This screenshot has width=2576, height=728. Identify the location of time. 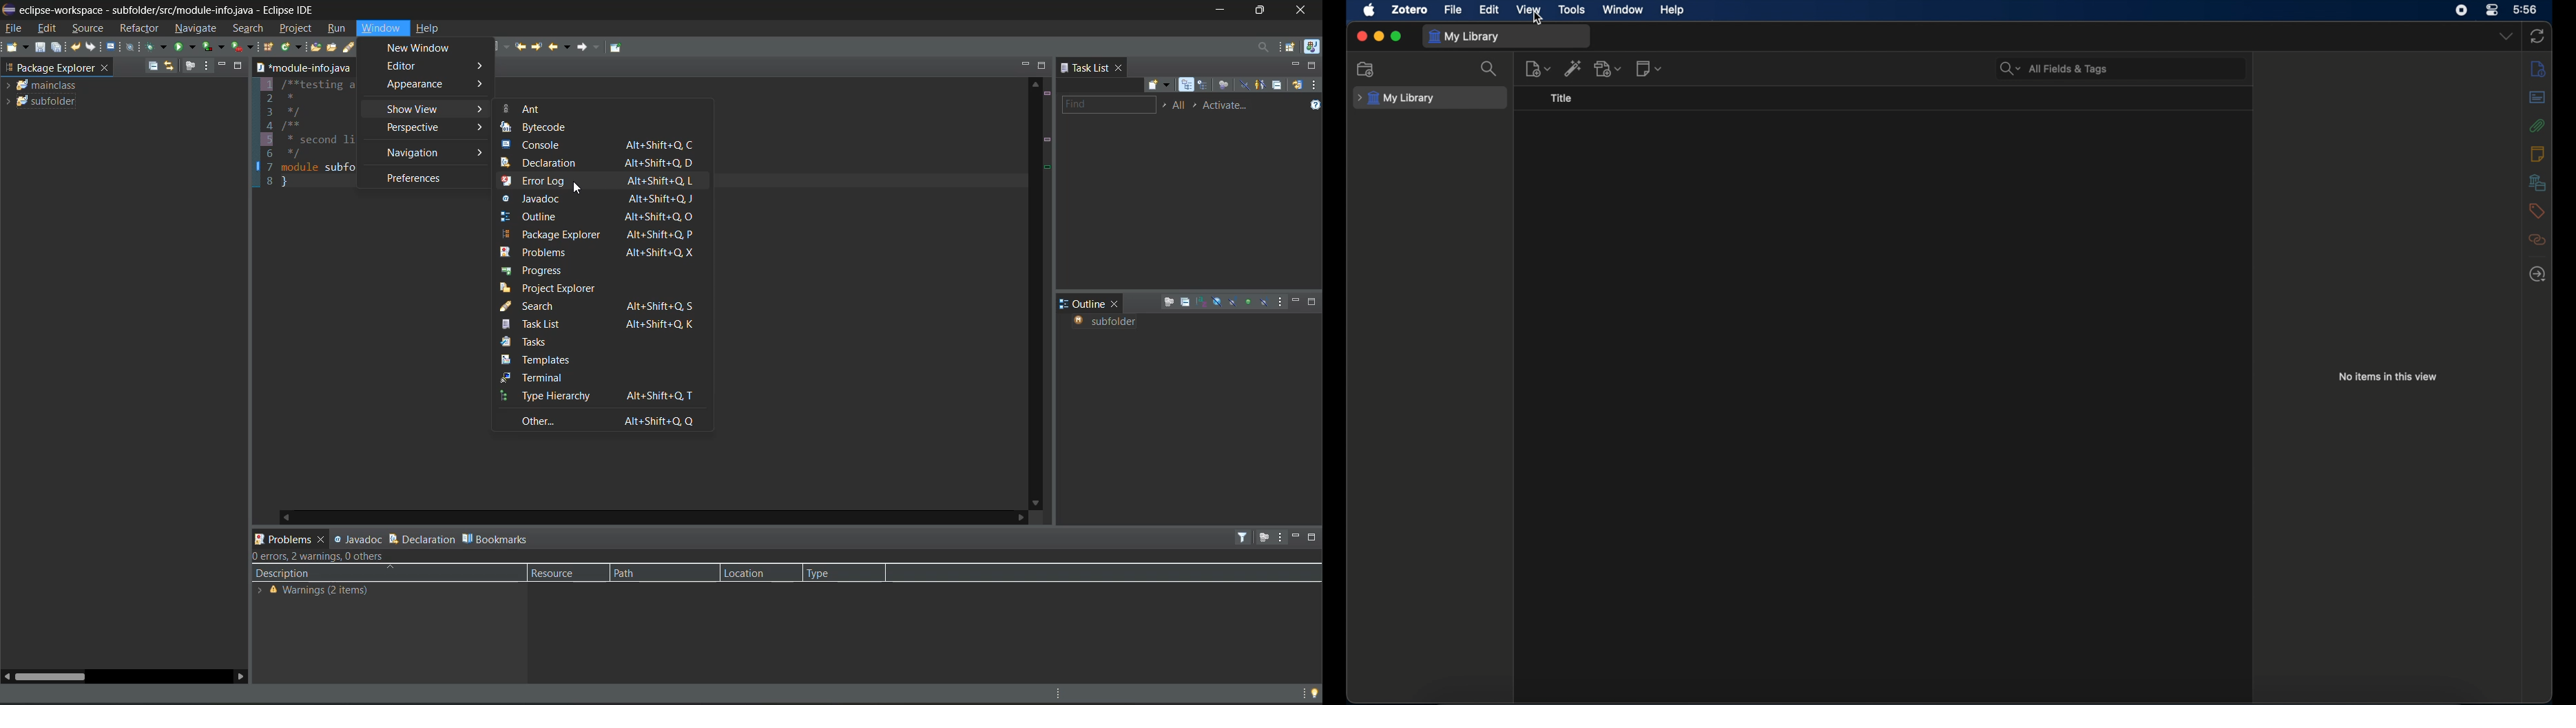
(2526, 10).